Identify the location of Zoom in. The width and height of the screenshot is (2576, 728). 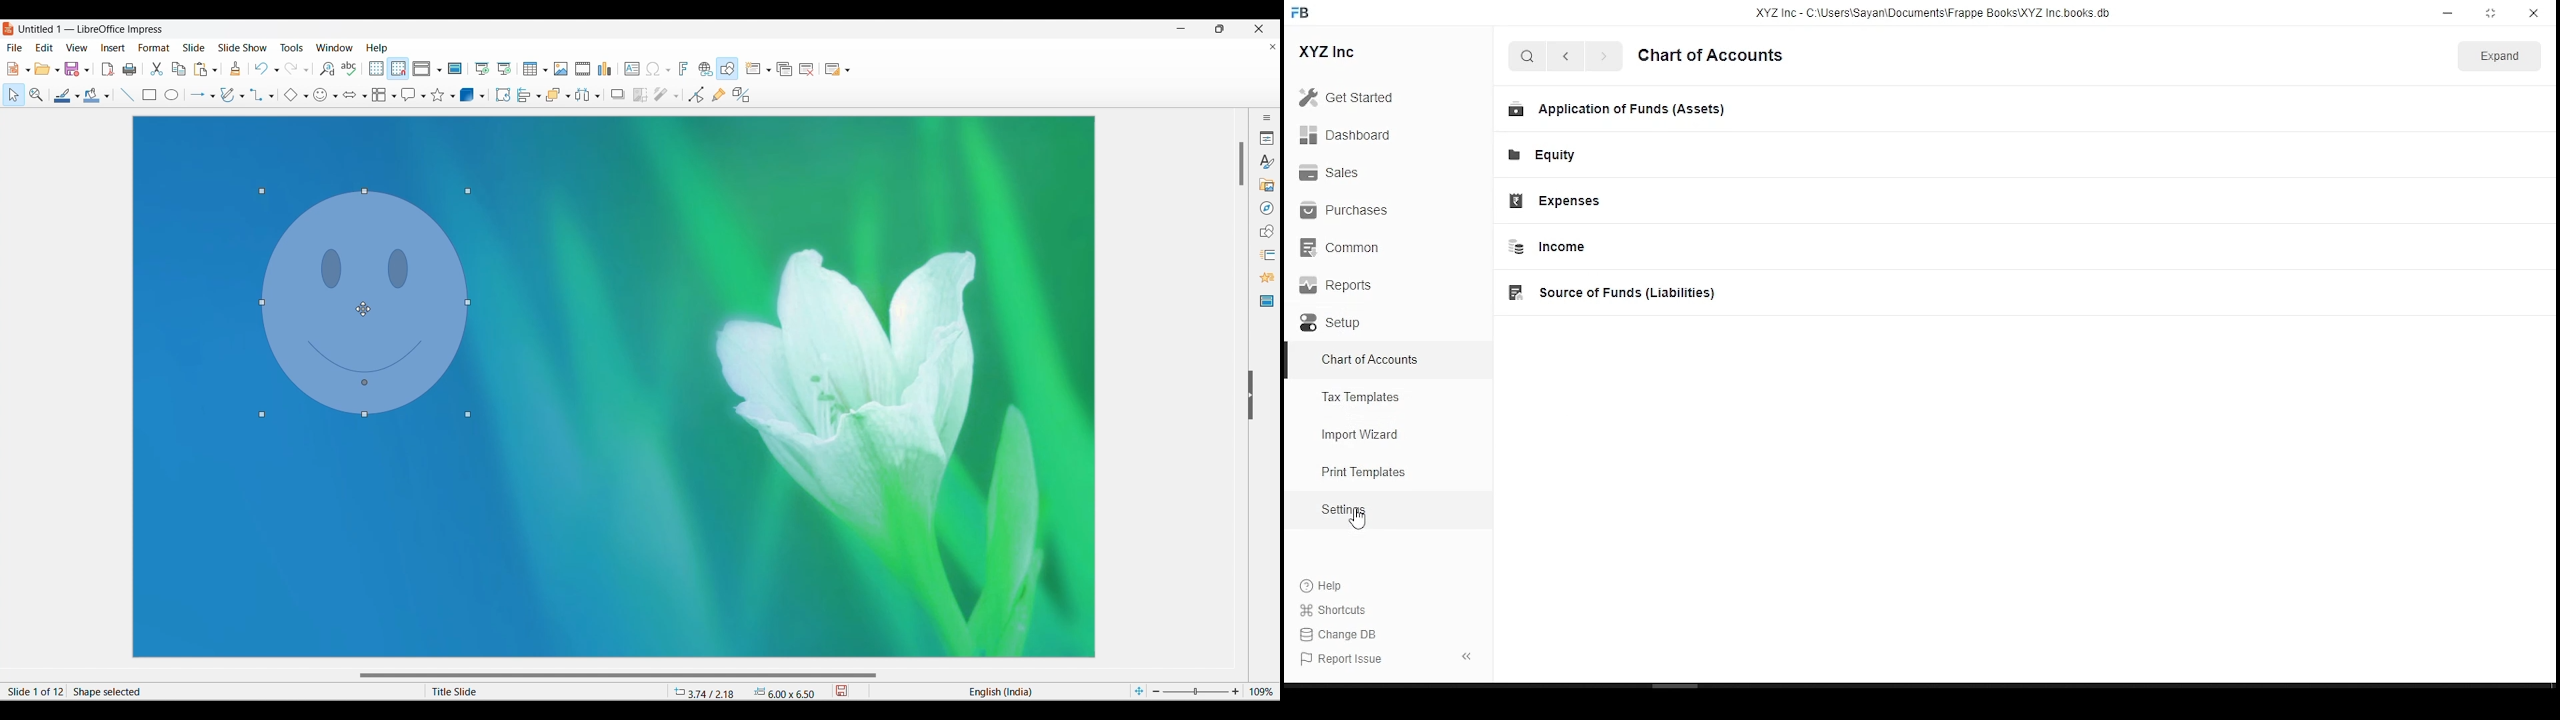
(1235, 691).